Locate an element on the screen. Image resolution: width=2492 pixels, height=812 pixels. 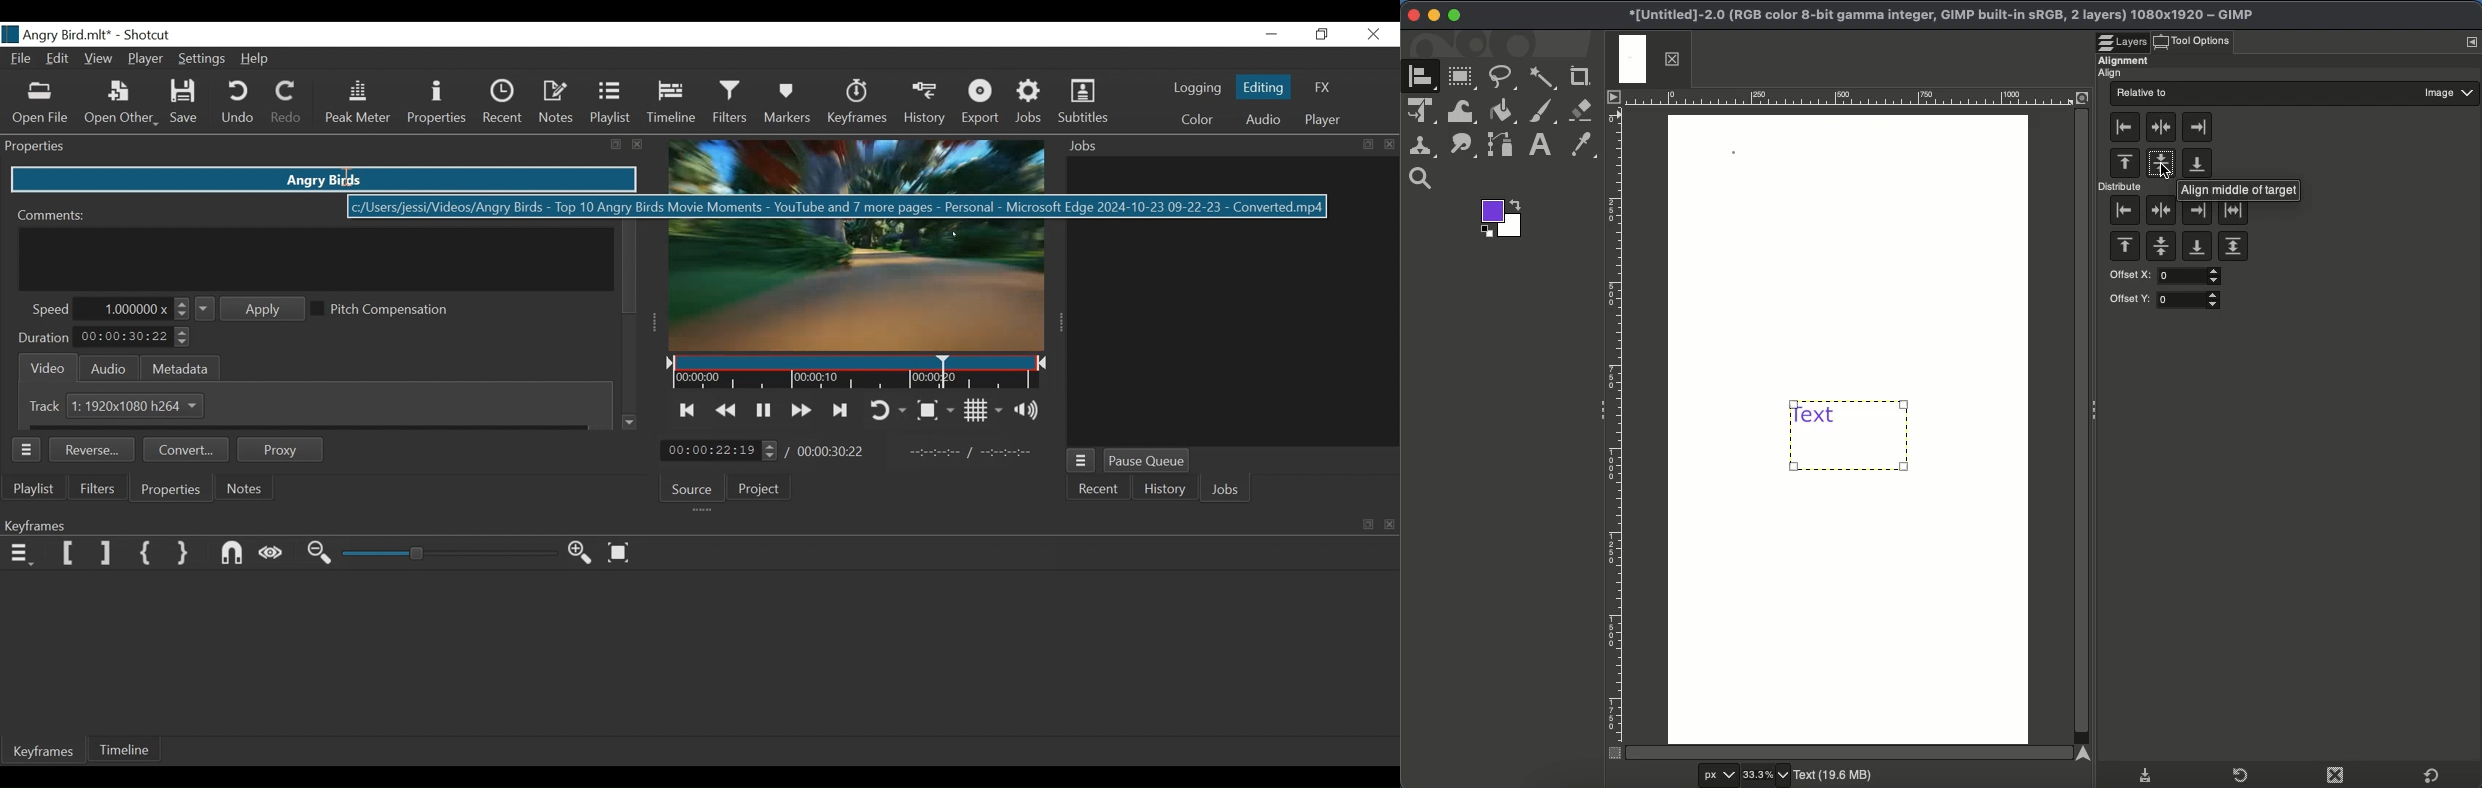
In point is located at coordinates (971, 452).